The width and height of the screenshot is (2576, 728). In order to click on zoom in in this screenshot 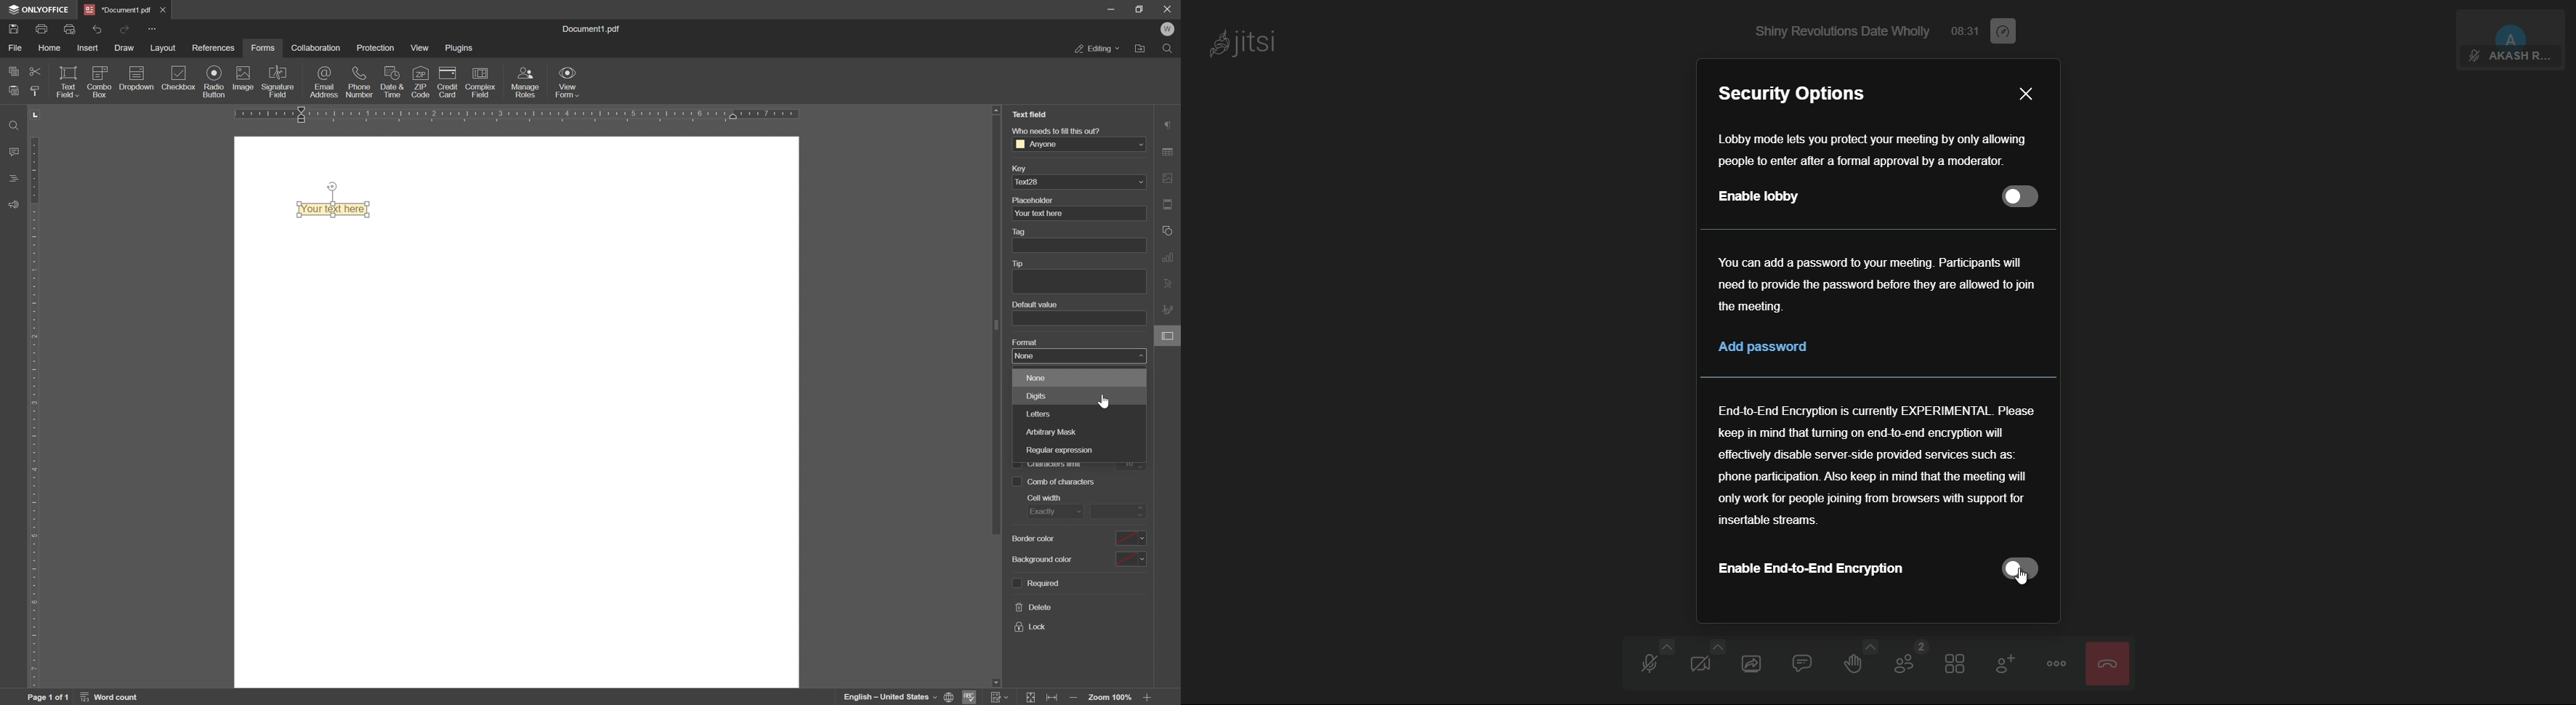, I will do `click(1077, 698)`.